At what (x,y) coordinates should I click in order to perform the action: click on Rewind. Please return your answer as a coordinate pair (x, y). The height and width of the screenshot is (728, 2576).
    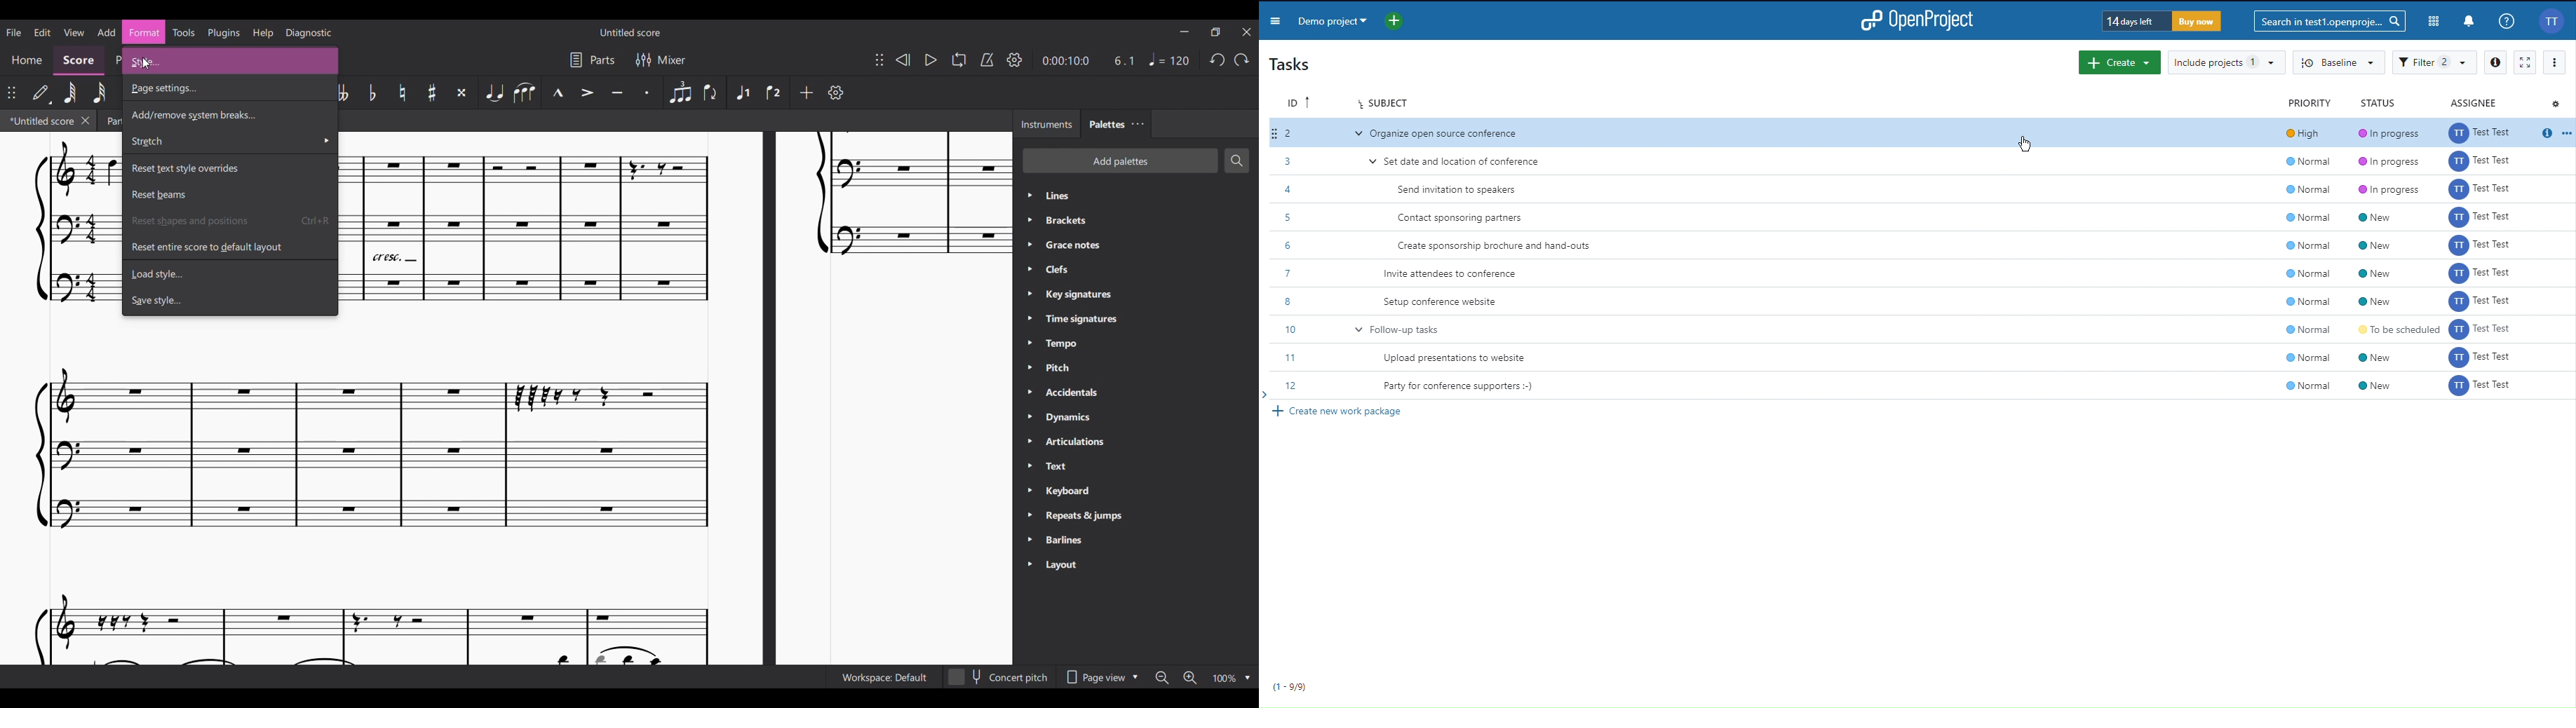
    Looking at the image, I should click on (902, 60).